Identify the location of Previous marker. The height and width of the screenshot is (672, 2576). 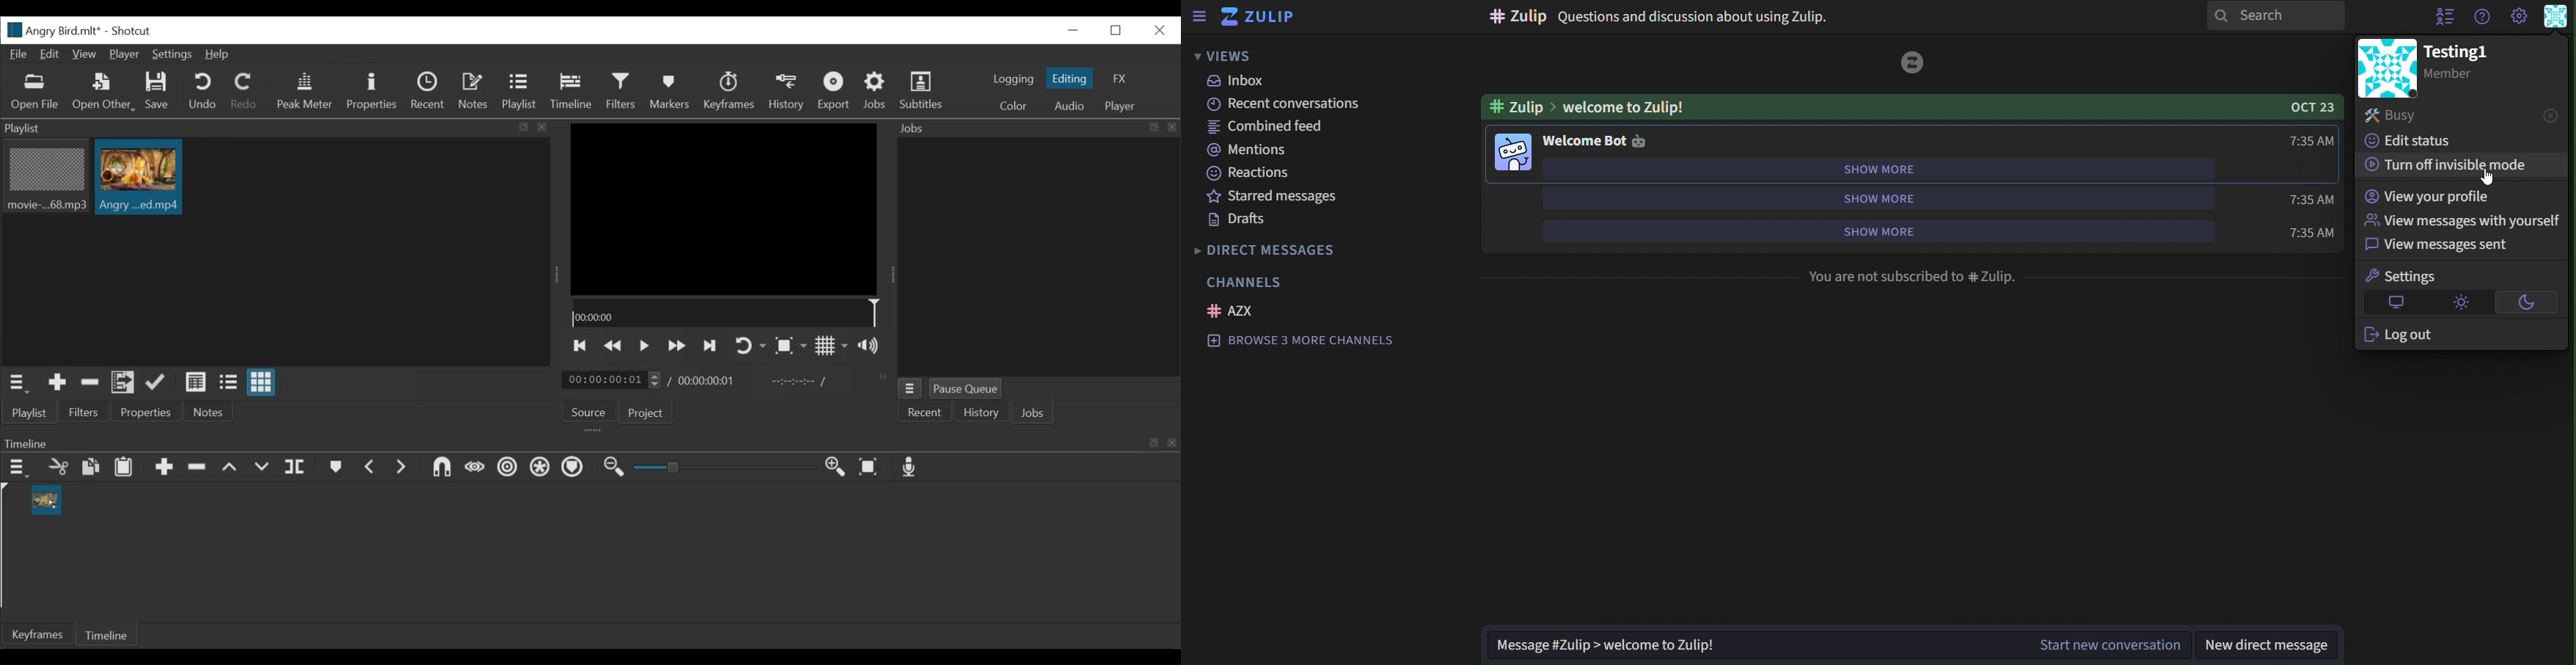
(372, 467).